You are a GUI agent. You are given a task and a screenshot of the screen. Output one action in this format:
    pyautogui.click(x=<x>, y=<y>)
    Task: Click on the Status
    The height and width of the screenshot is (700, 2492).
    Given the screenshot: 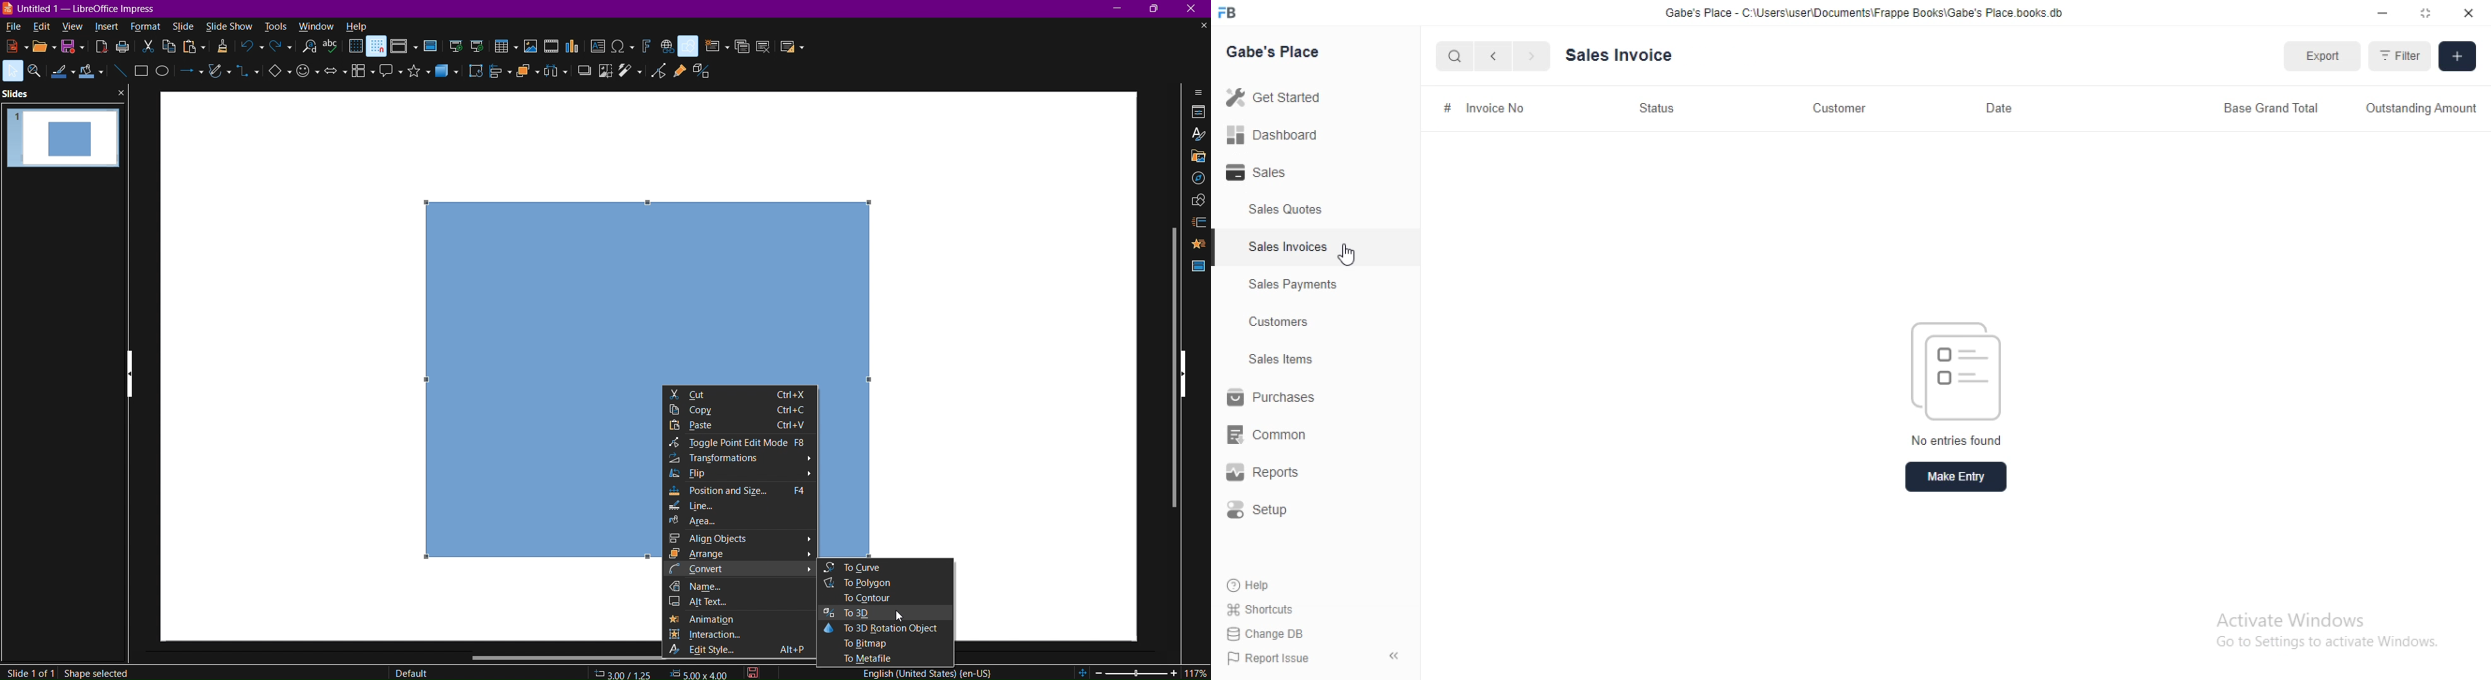 What is the action you would take?
    pyautogui.click(x=1658, y=108)
    